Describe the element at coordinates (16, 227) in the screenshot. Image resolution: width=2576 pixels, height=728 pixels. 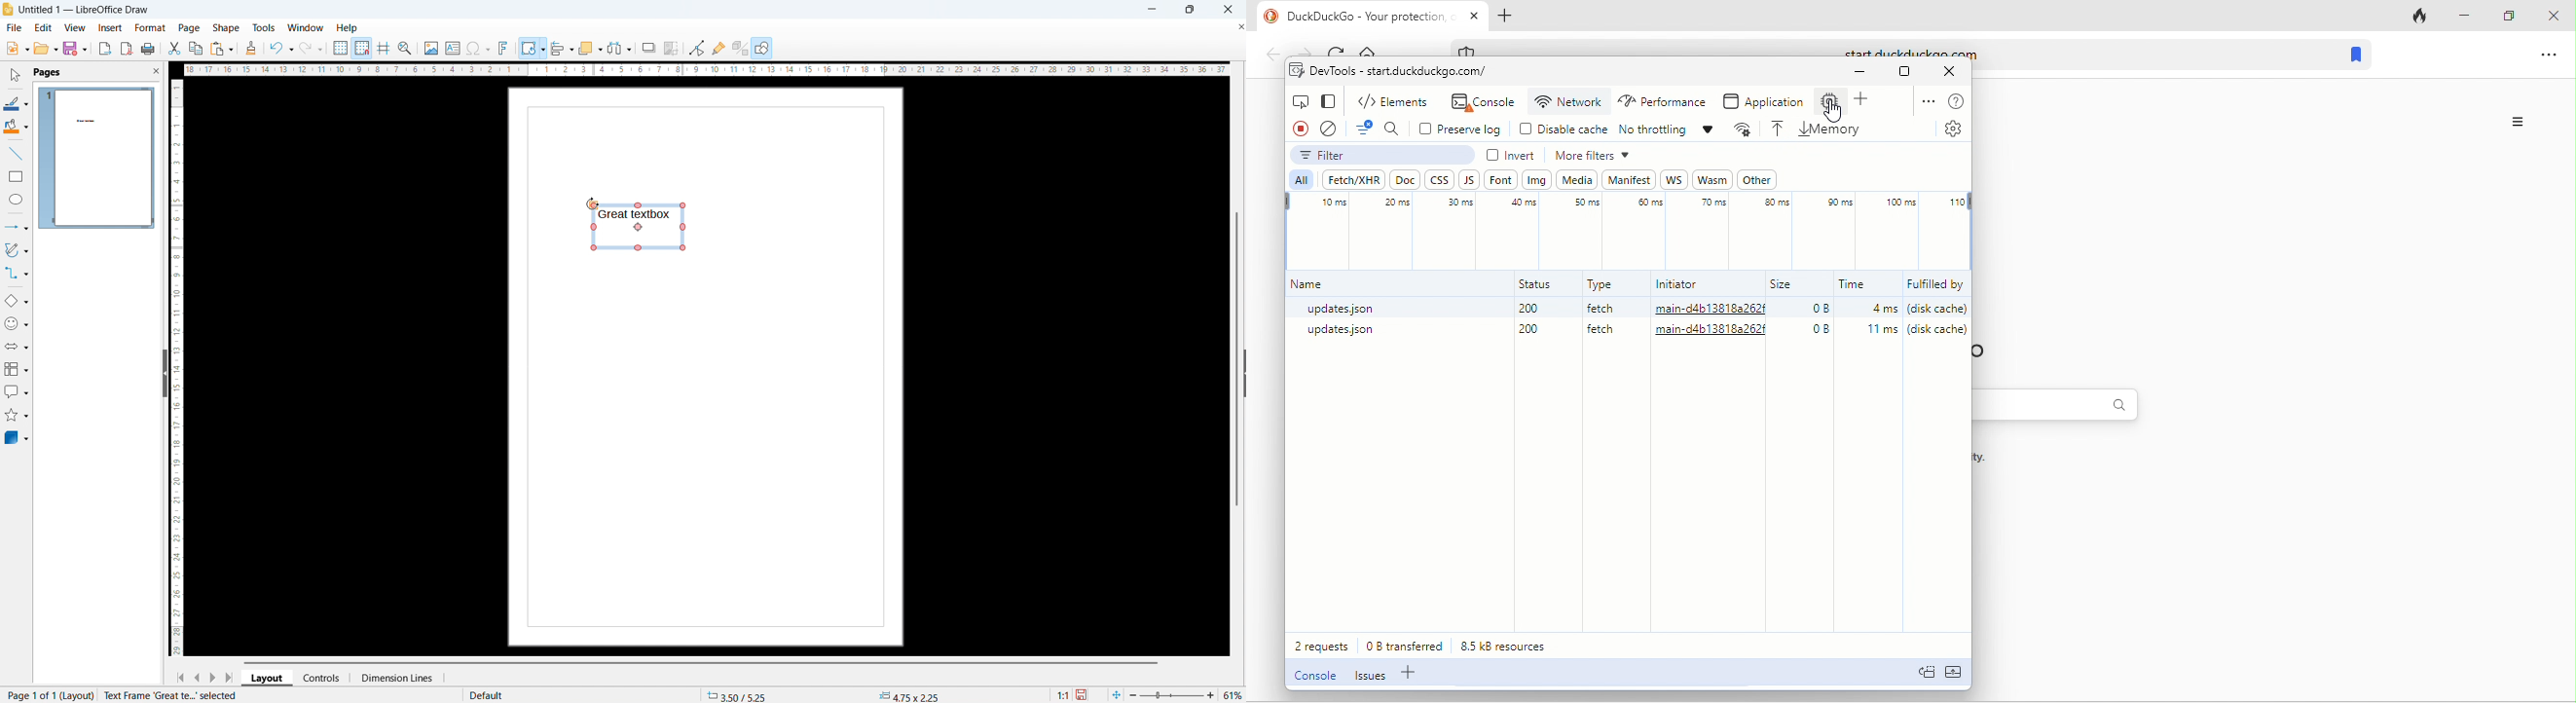
I see `lines and arrows` at that location.